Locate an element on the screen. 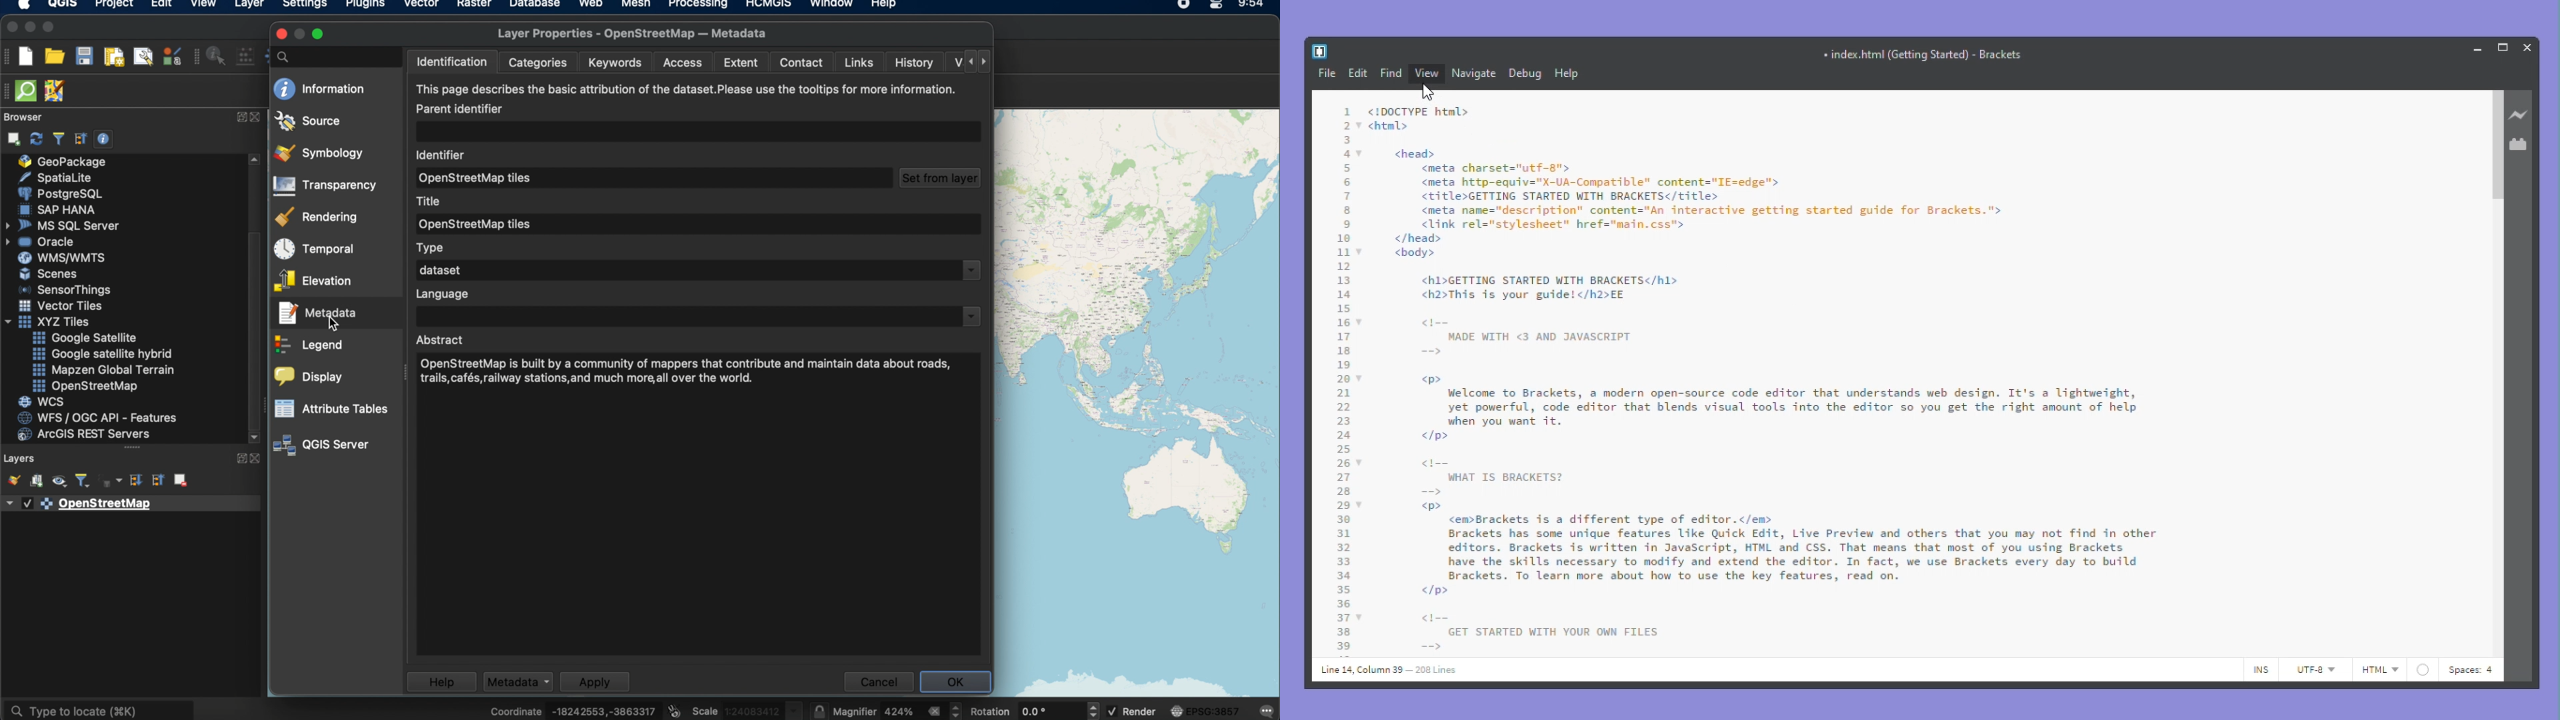 The image size is (2576, 728). hidden toolbar is located at coordinates (8, 91).